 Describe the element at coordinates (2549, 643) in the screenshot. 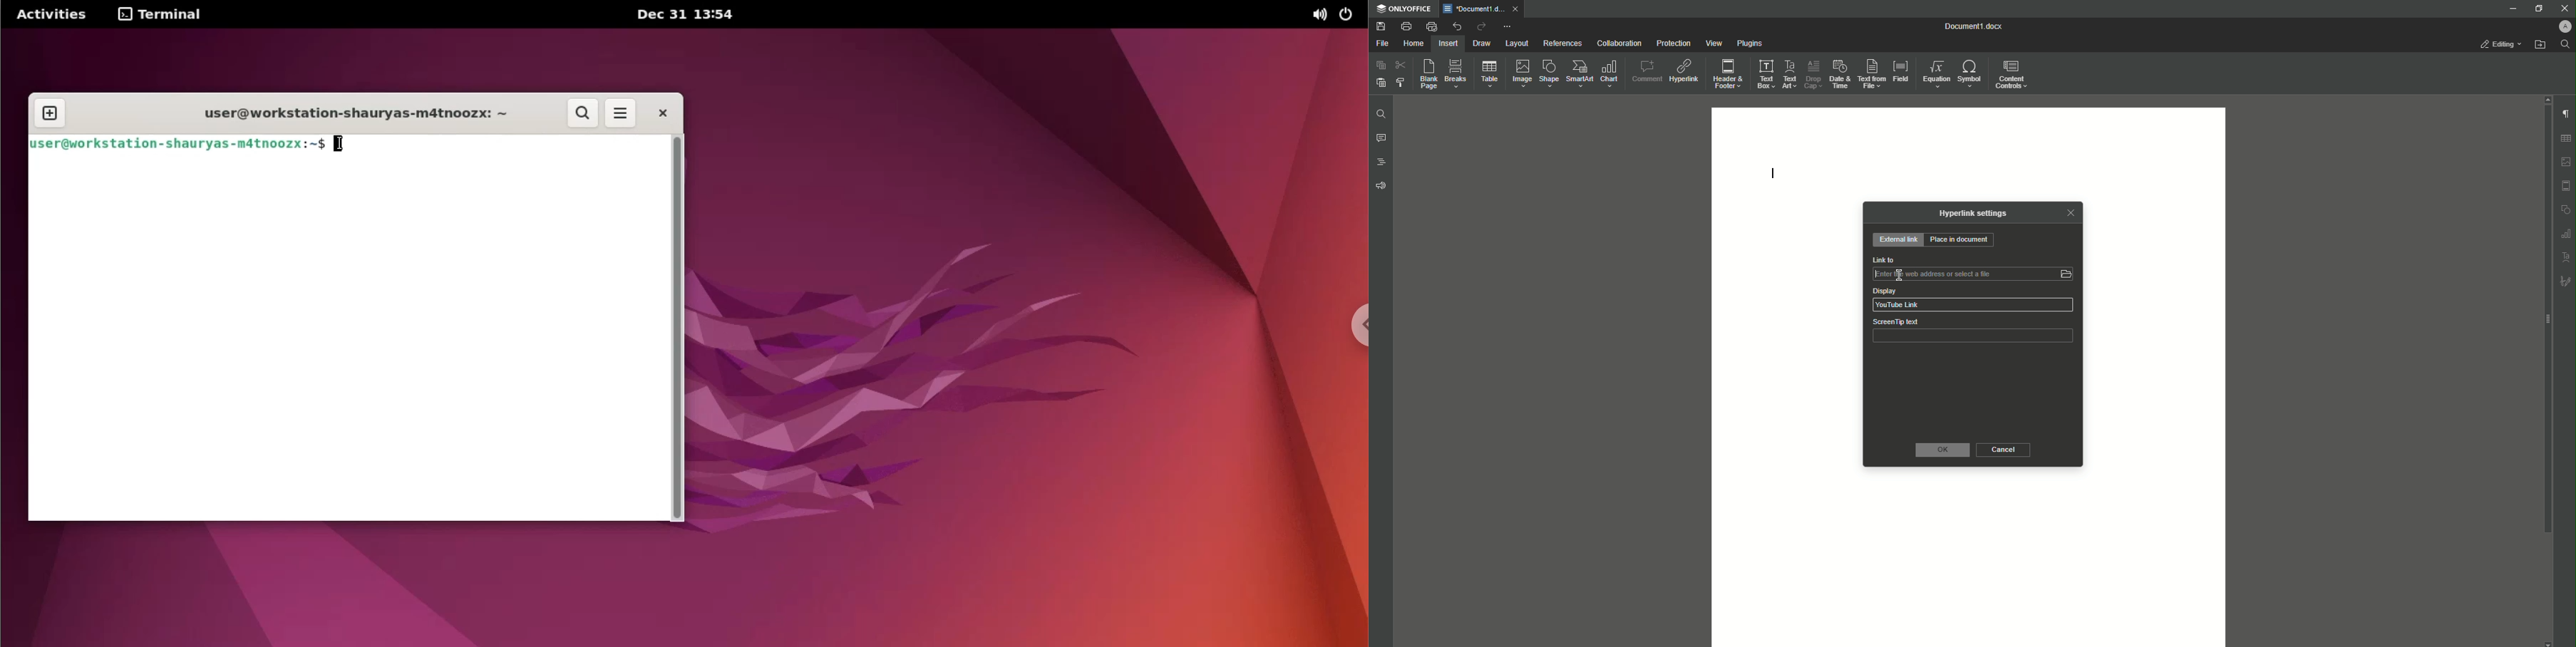

I see `scroll down` at that location.